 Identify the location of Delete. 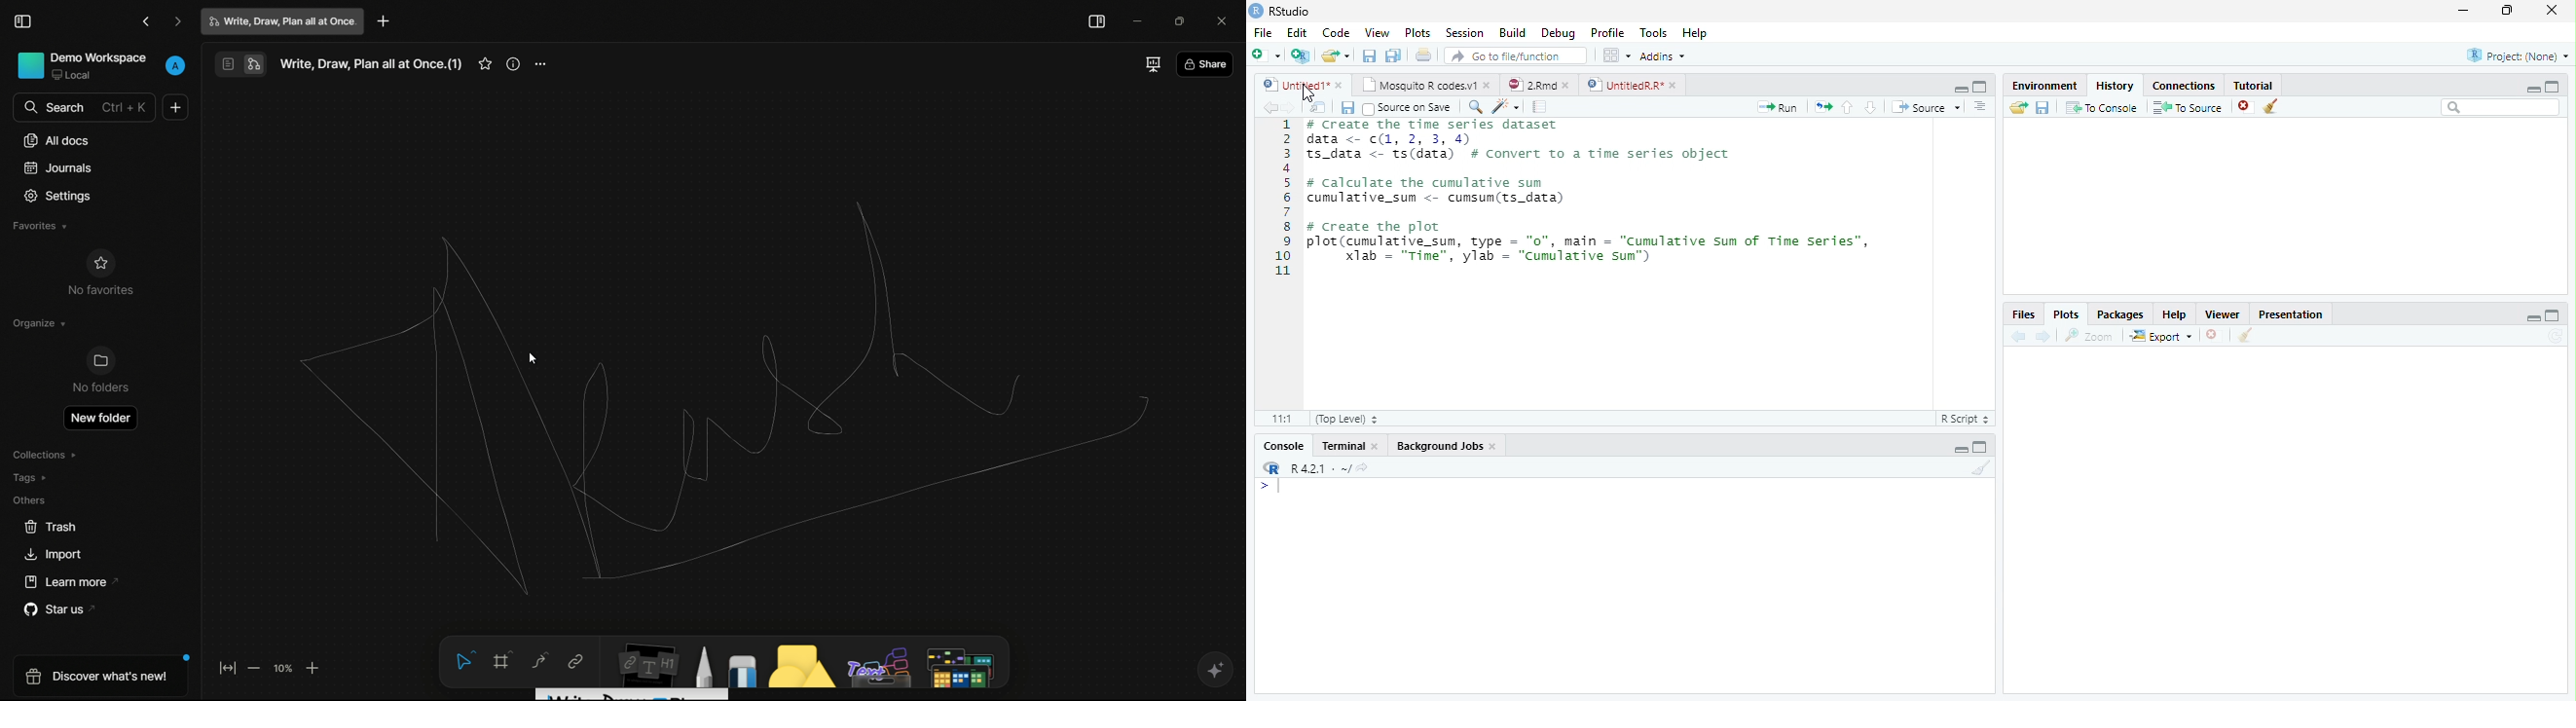
(2242, 105).